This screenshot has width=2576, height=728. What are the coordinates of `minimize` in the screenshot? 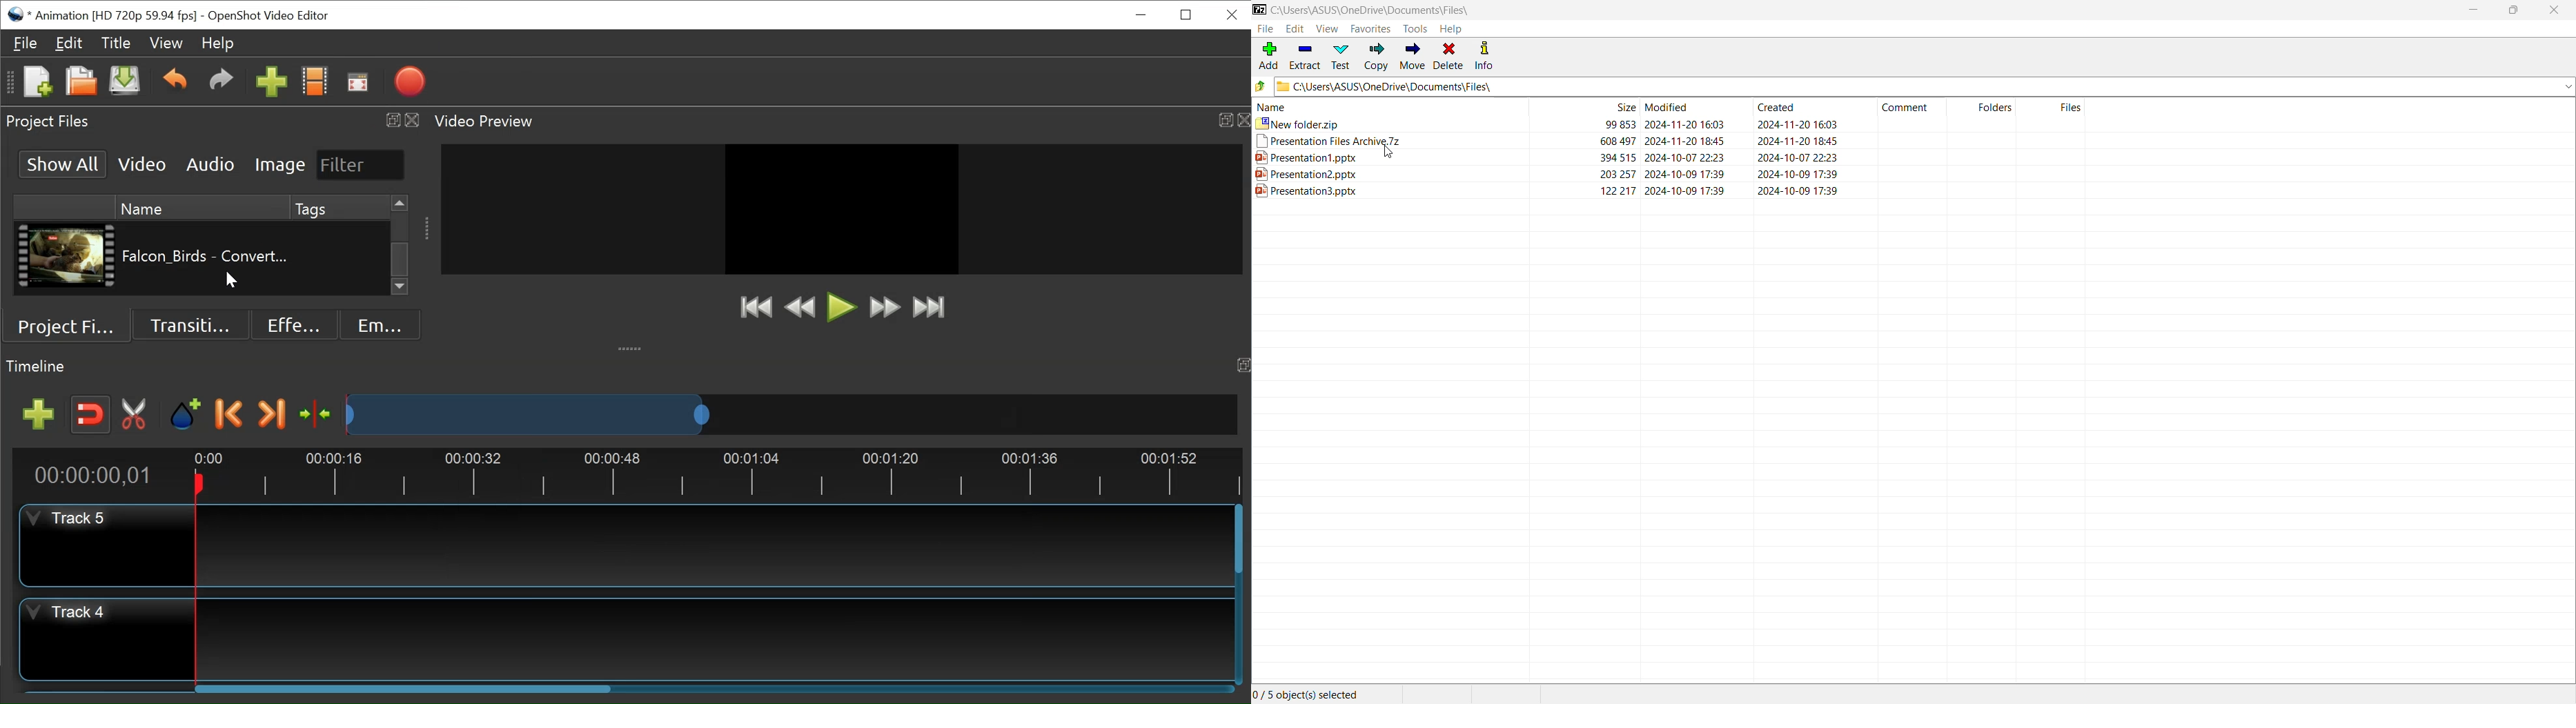 It's located at (1140, 16).